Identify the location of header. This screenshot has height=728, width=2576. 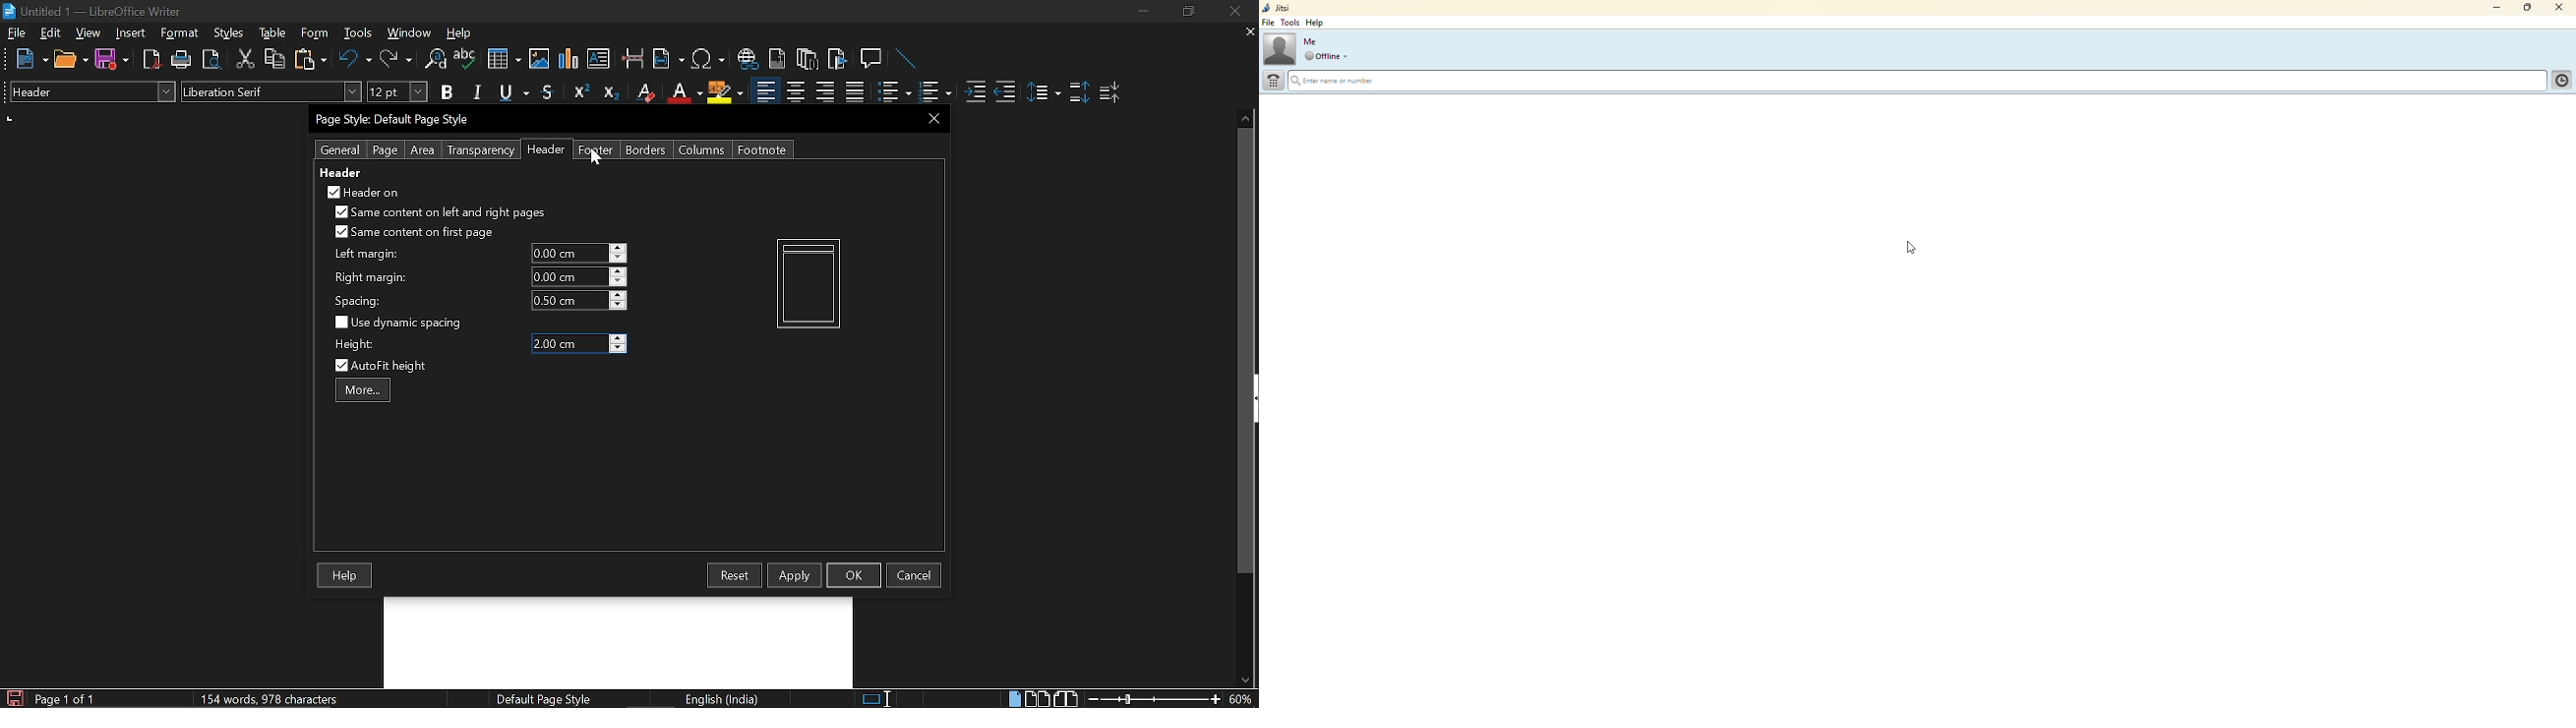
(342, 172).